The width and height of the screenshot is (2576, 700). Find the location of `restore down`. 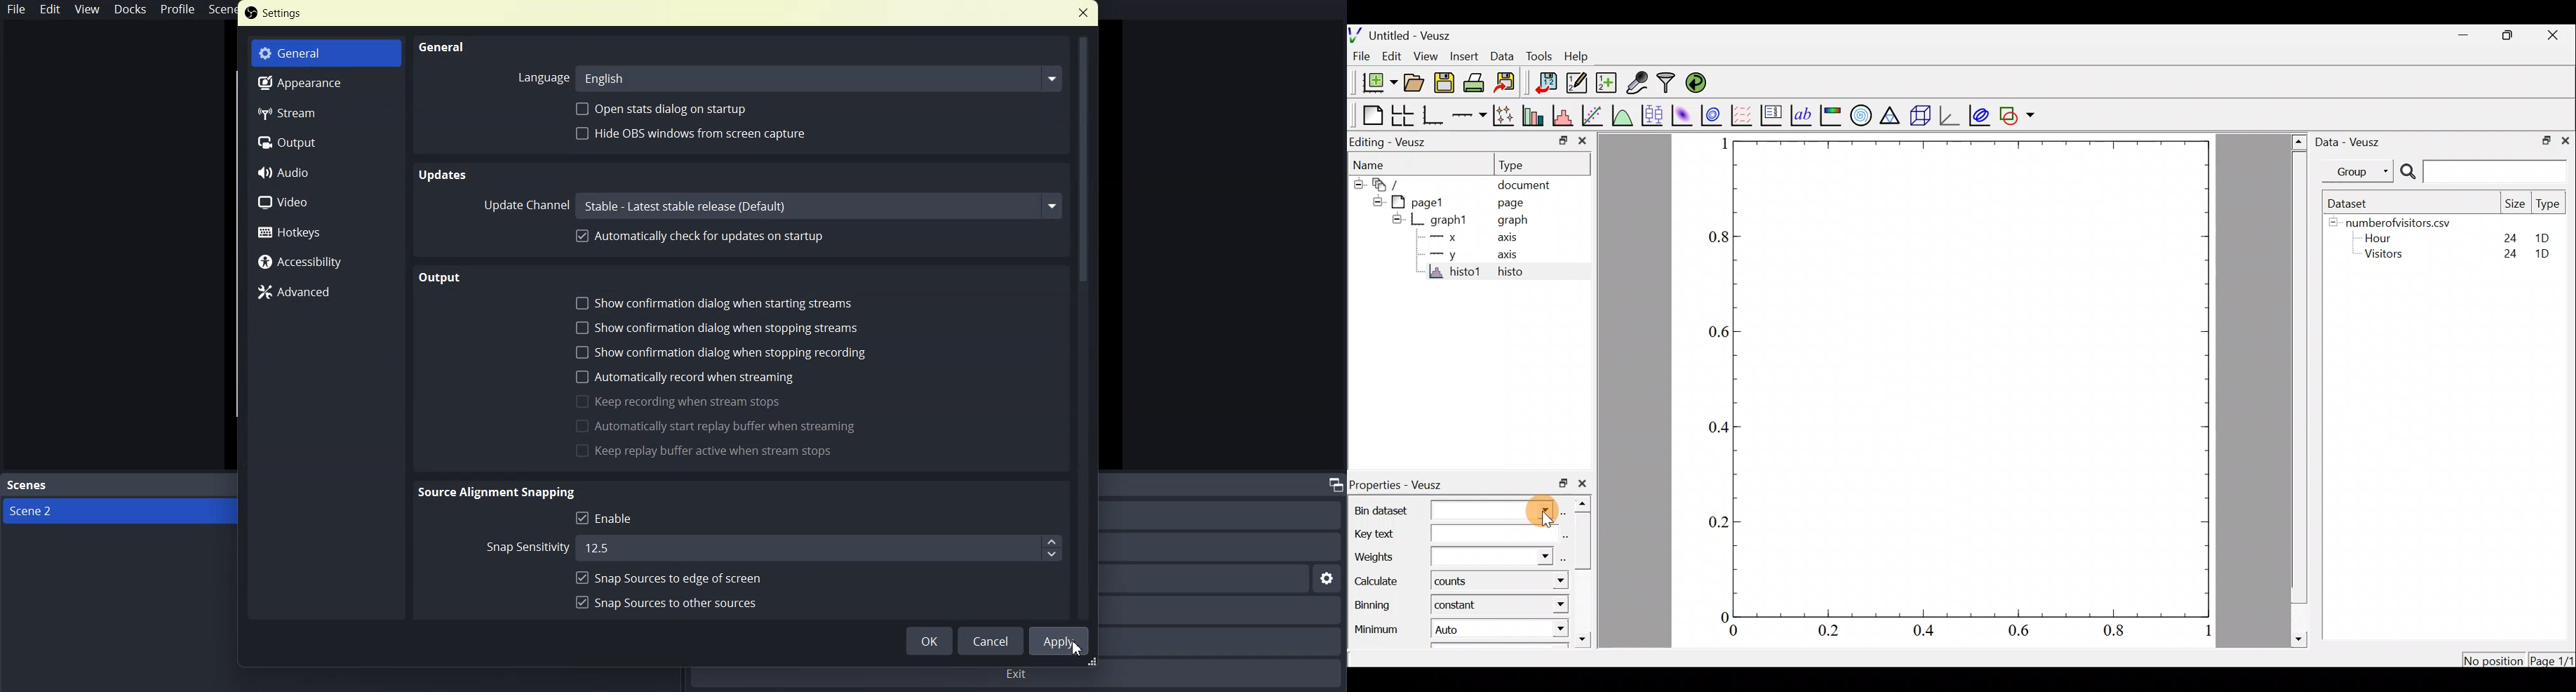

restore down is located at coordinates (2511, 37).